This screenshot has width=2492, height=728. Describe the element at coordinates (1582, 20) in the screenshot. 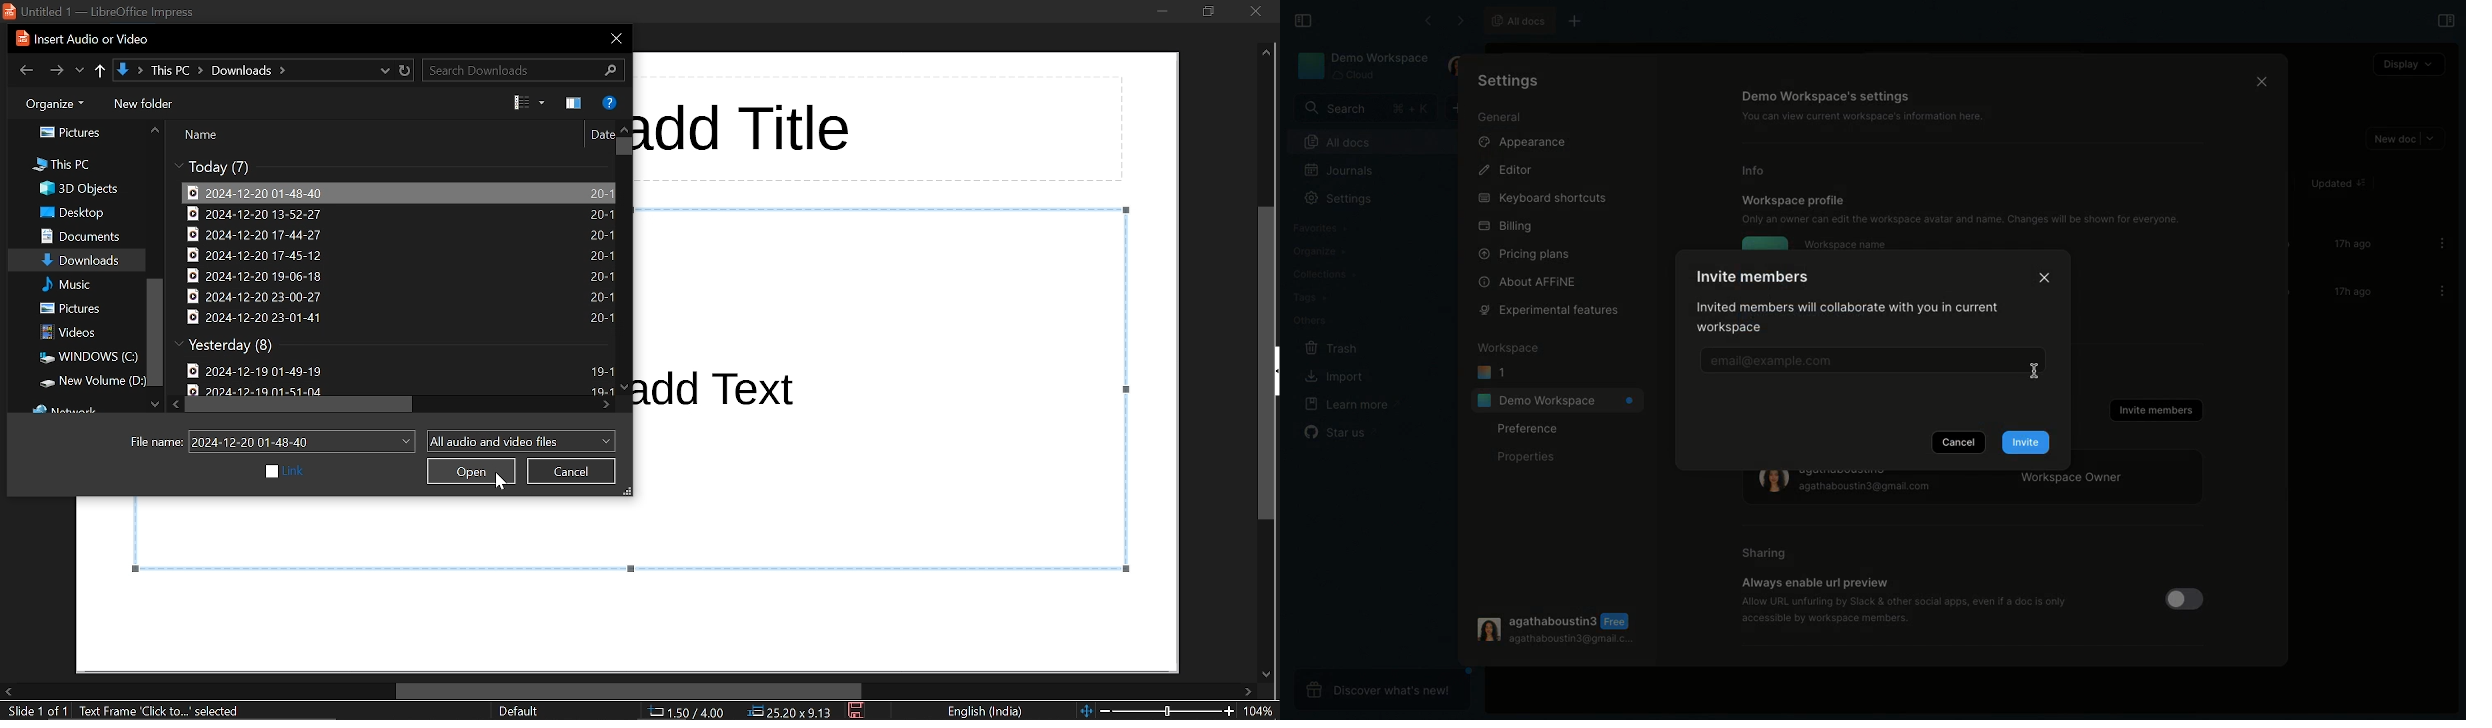

I see `New tab` at that location.